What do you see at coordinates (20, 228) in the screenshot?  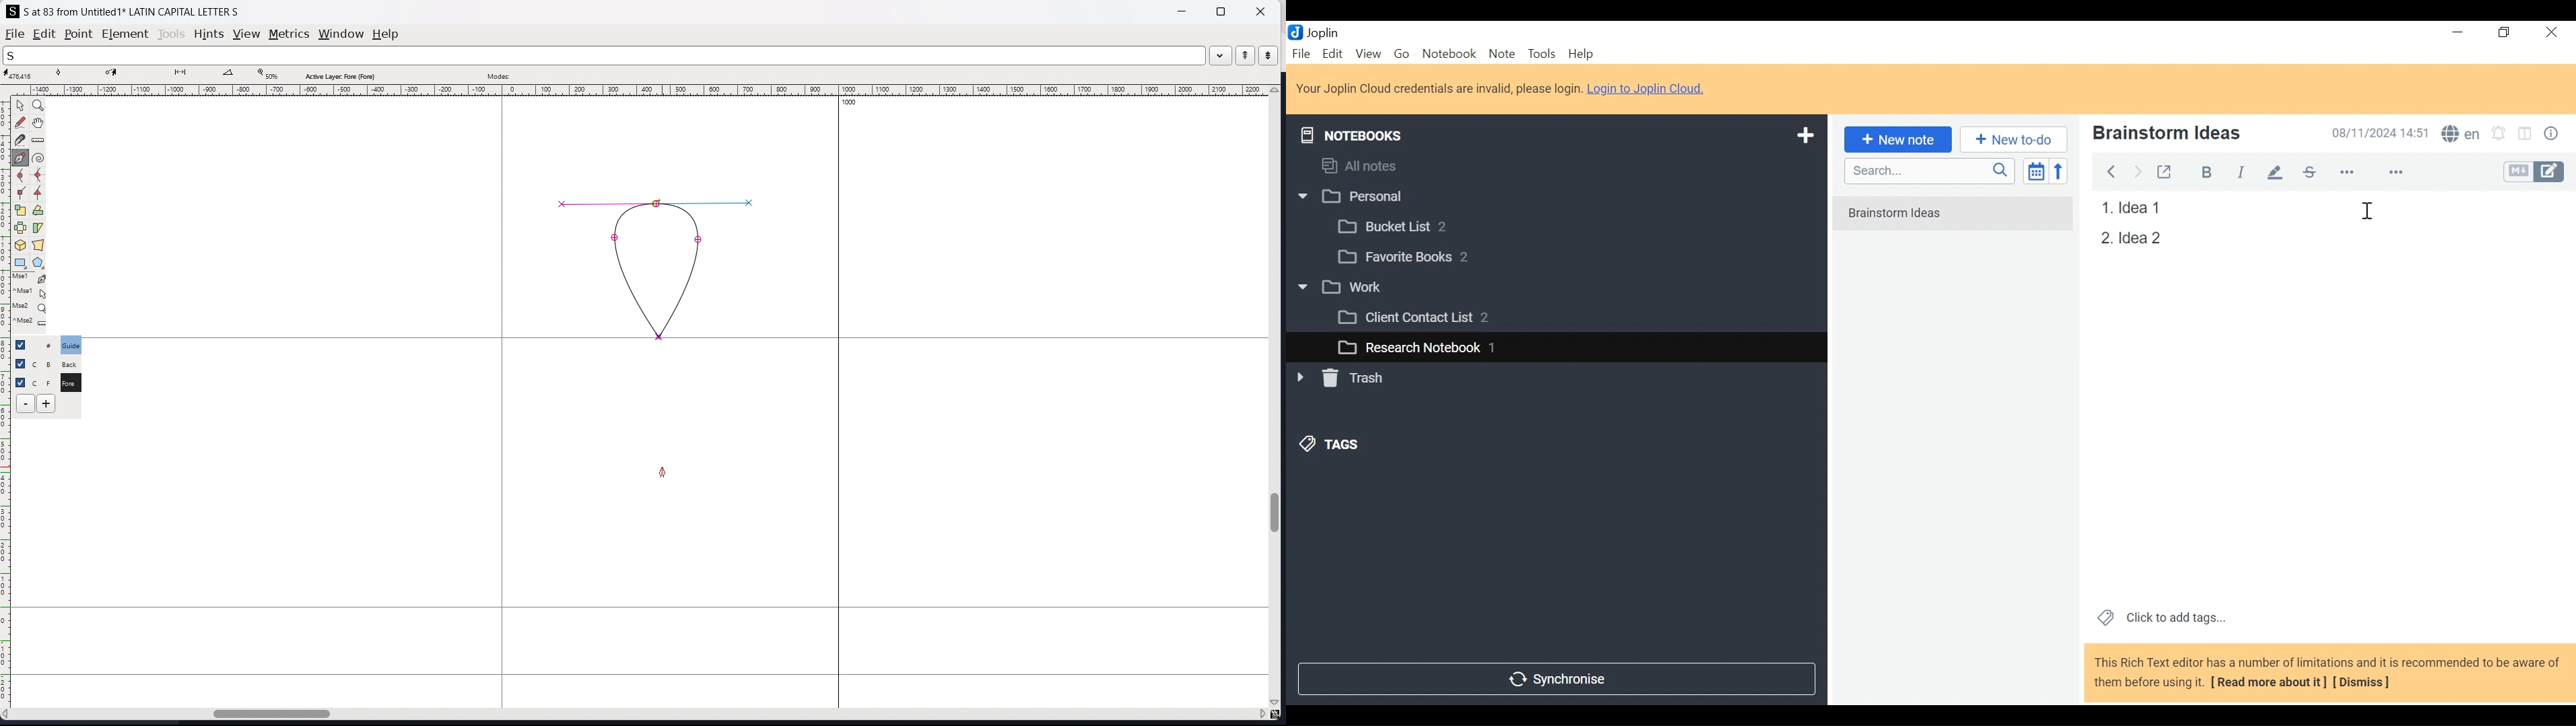 I see `flip the selection` at bounding box center [20, 228].